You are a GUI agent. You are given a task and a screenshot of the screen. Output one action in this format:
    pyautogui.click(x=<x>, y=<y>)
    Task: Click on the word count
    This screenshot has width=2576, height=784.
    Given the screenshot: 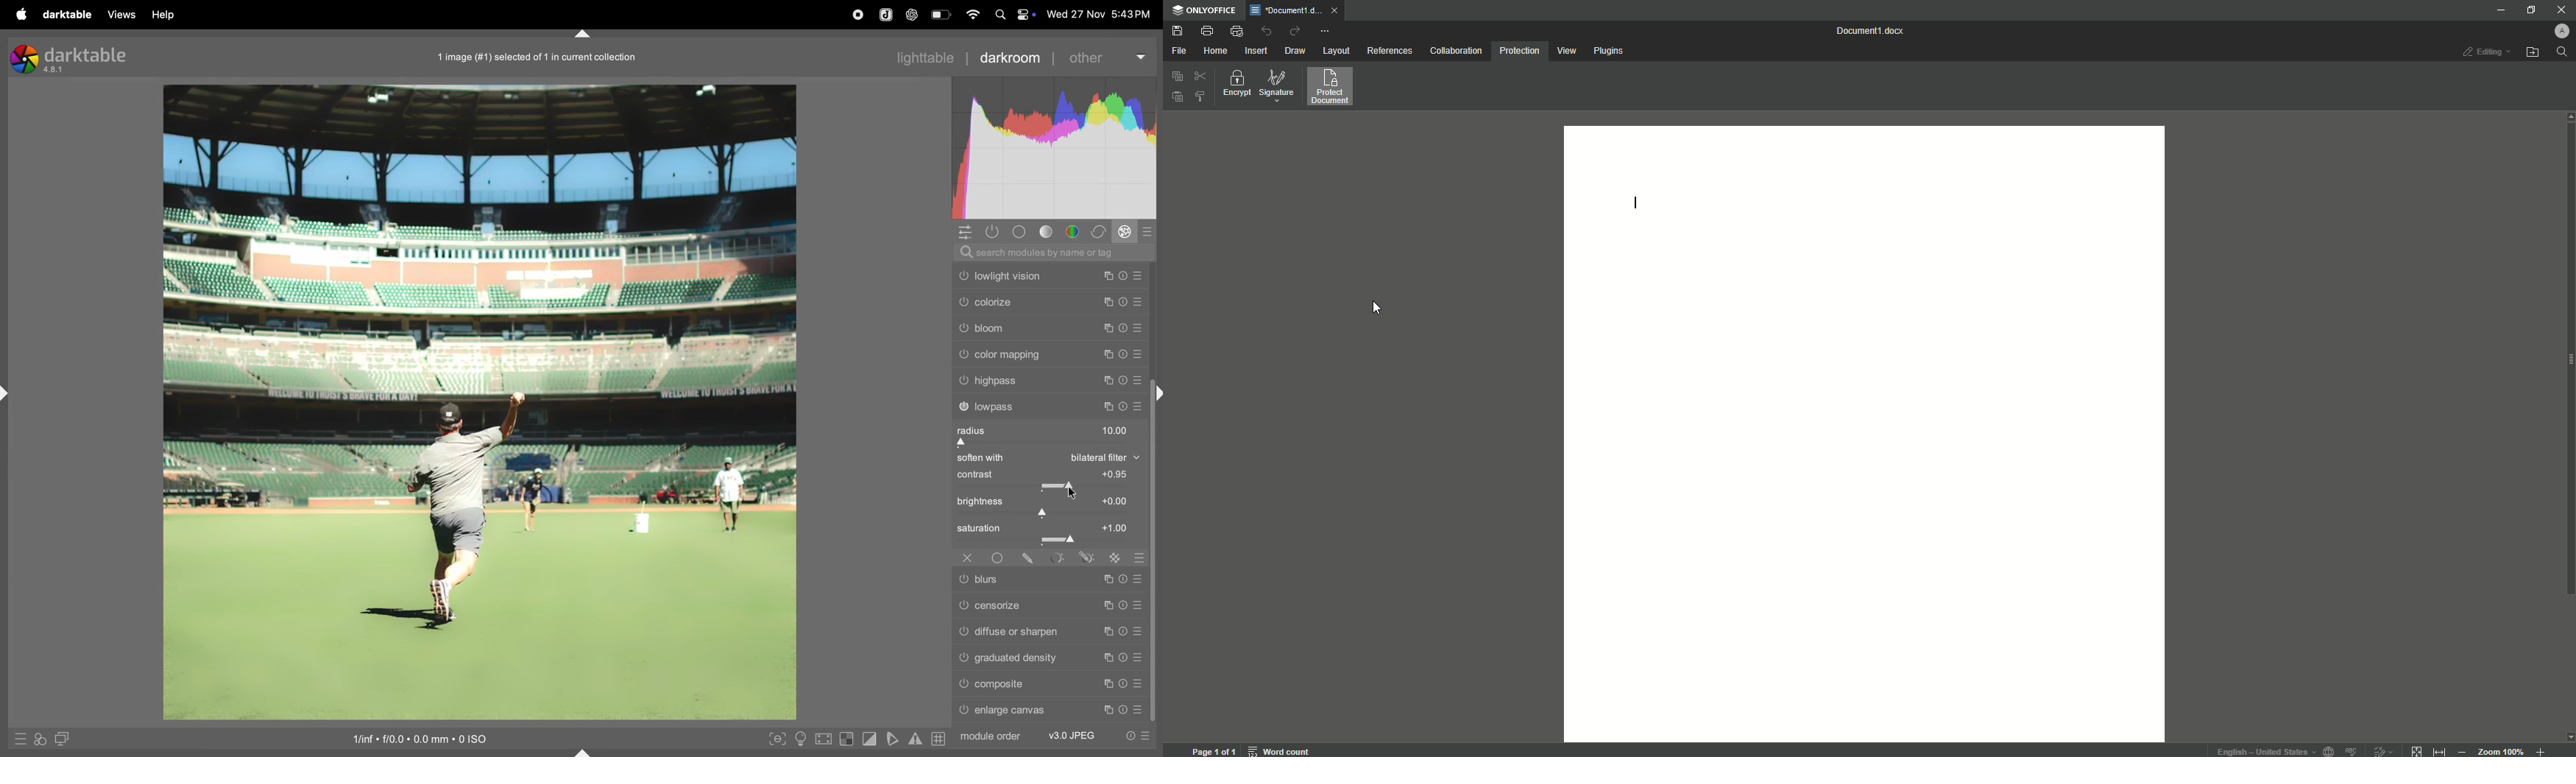 What is the action you would take?
    pyautogui.click(x=1278, y=750)
    